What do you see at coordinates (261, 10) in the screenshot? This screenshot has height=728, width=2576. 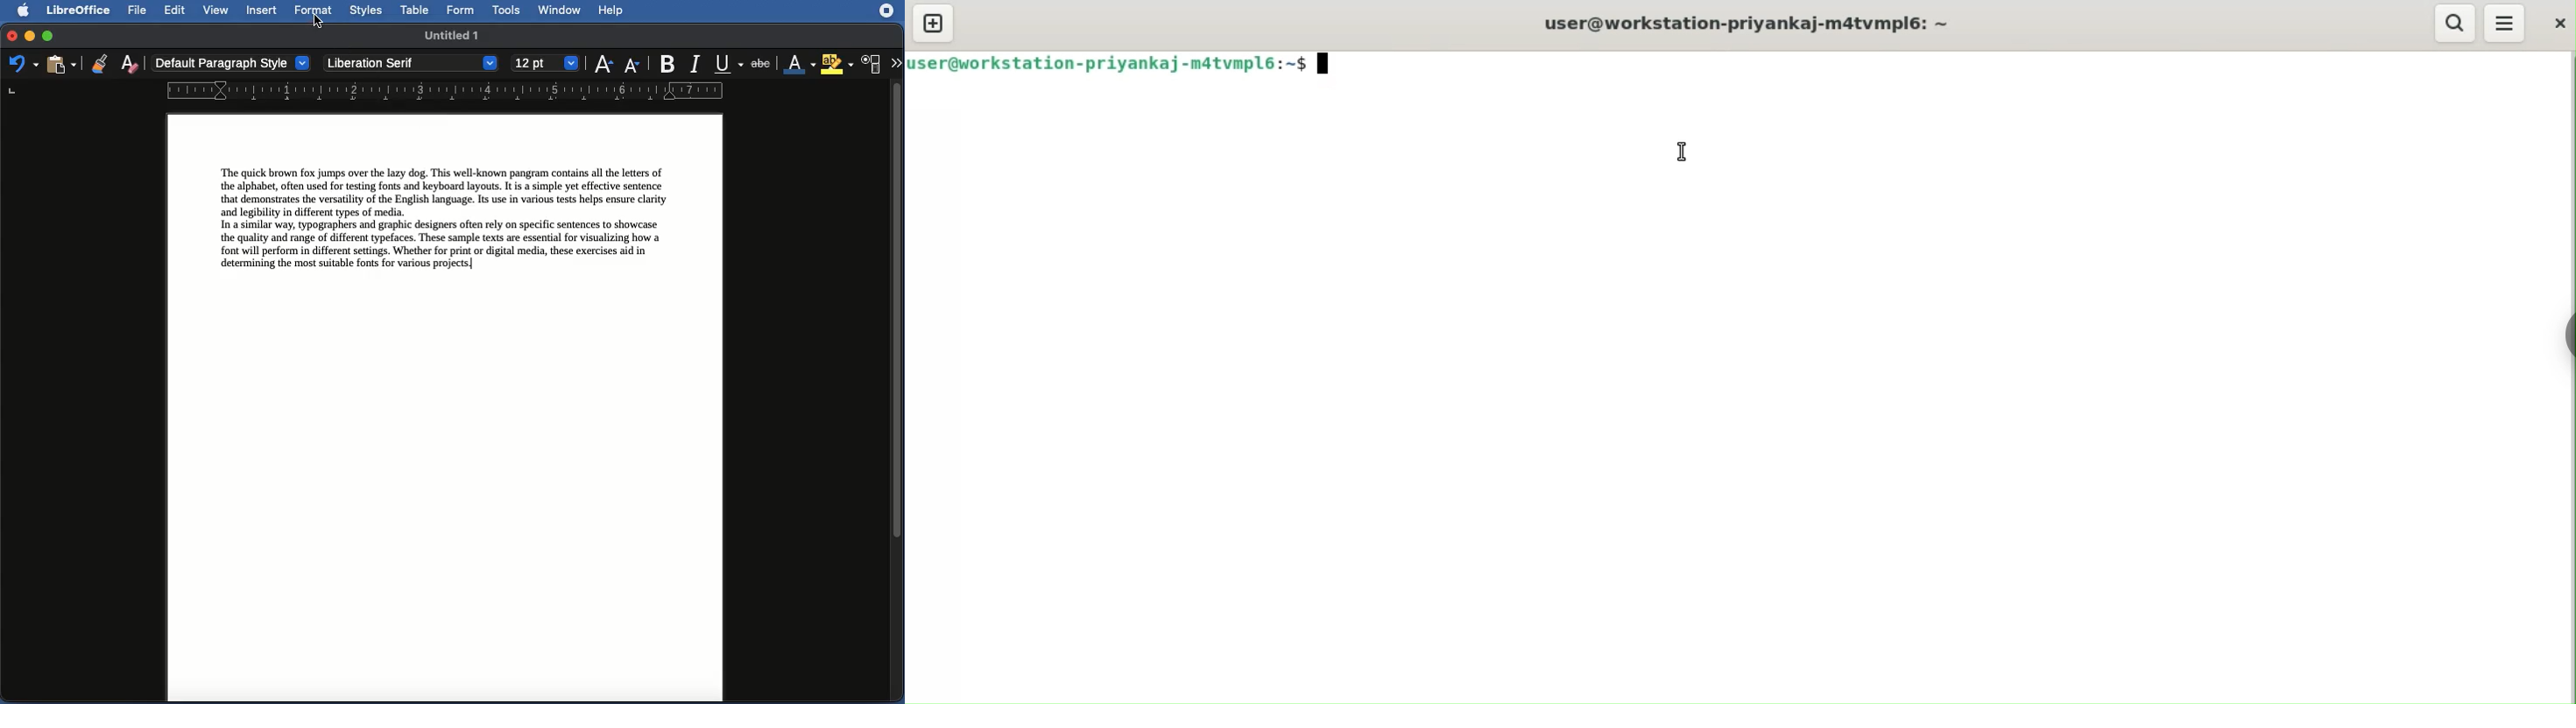 I see `Insert` at bounding box center [261, 10].